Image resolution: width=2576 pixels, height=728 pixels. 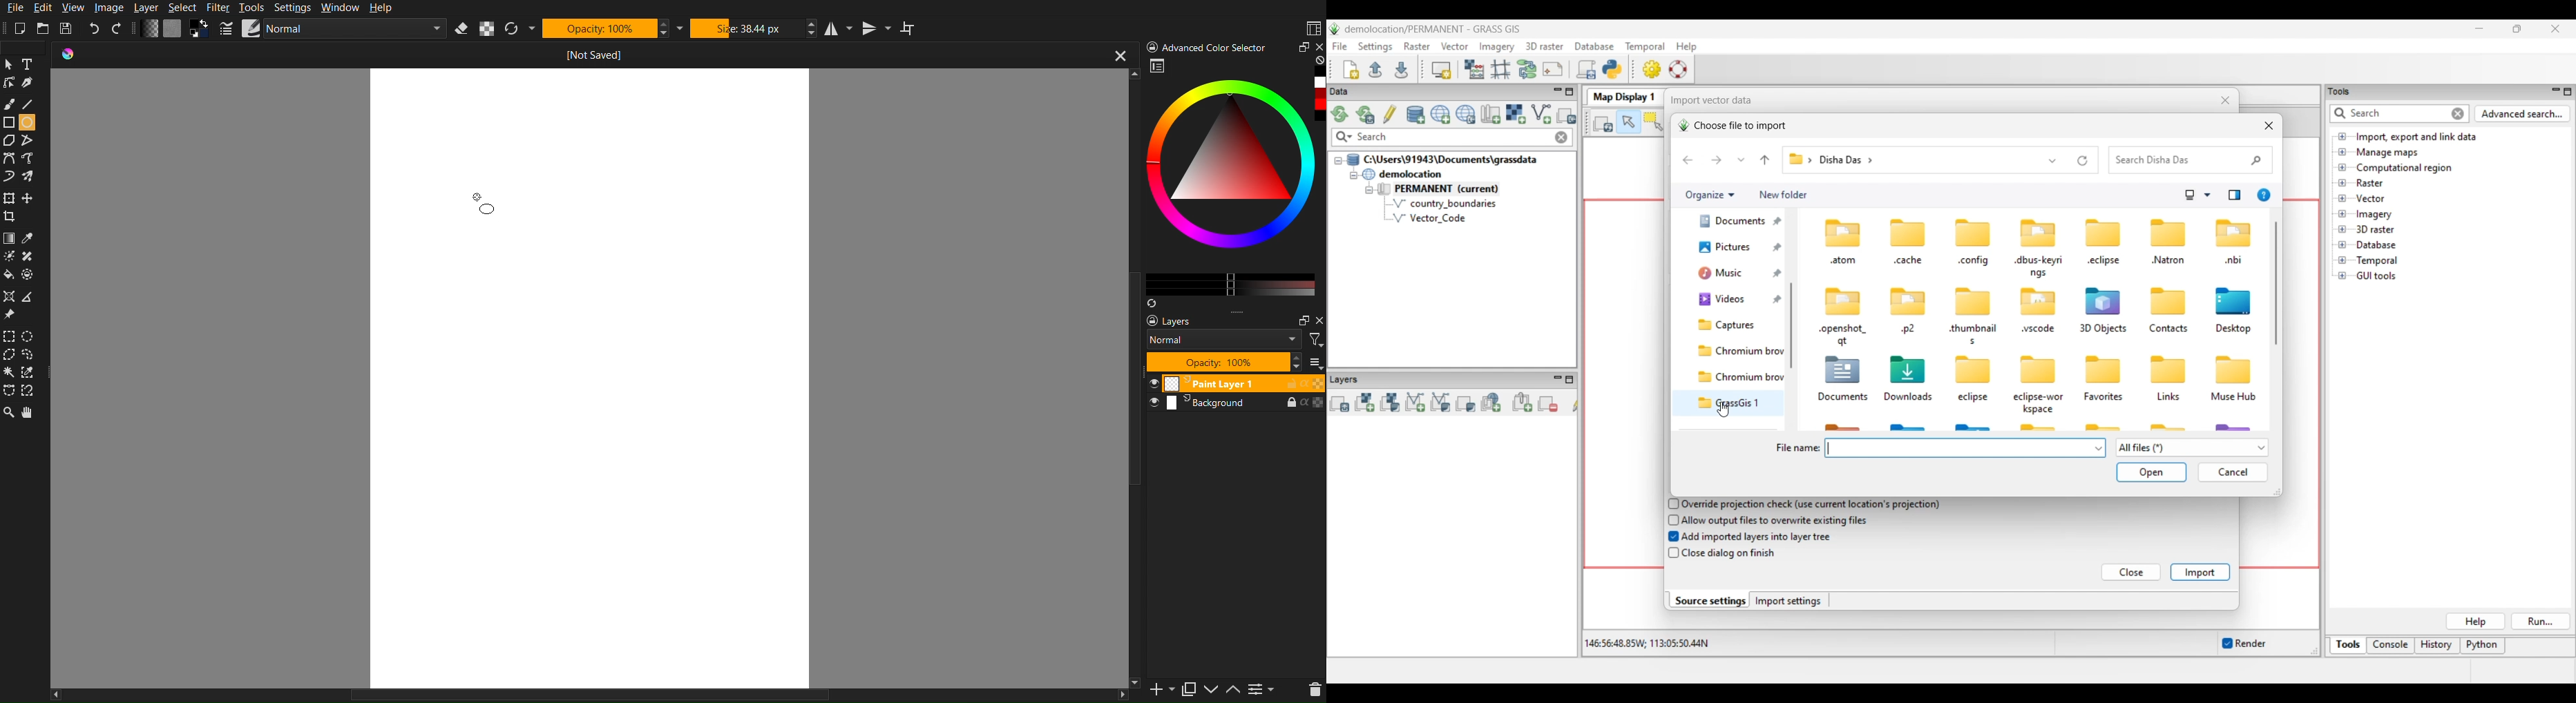 I want to click on Vertical Mirror, so click(x=874, y=28).